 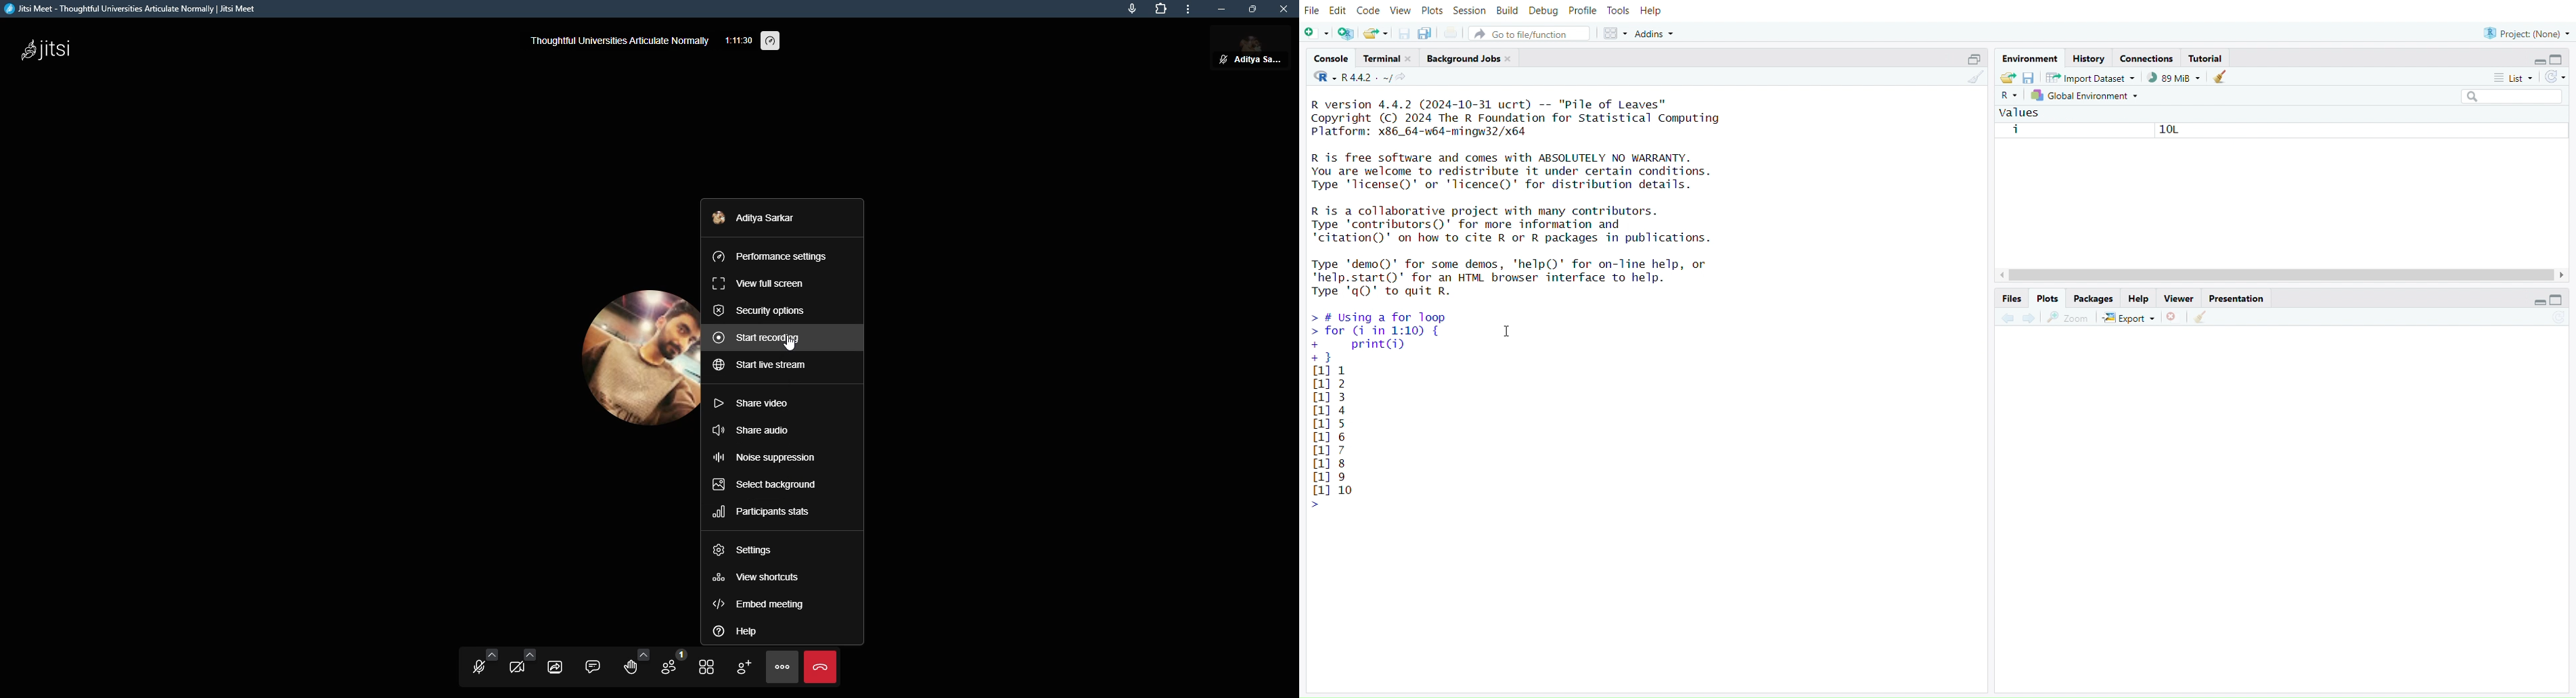 I want to click on collapse, so click(x=2555, y=300).